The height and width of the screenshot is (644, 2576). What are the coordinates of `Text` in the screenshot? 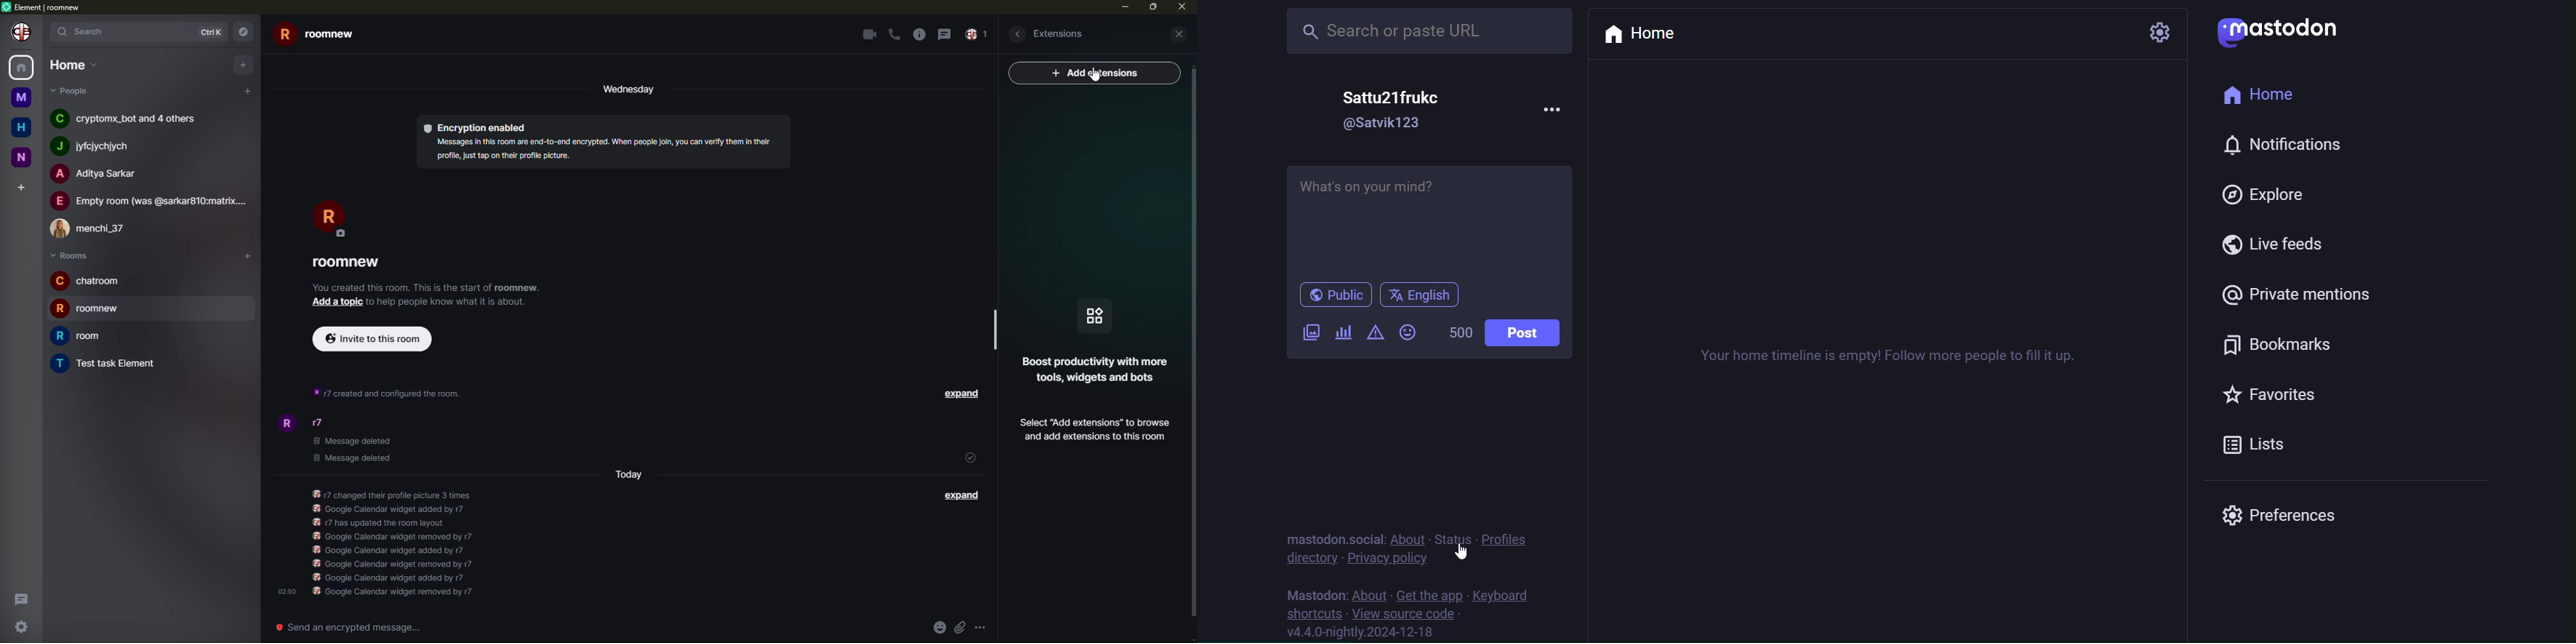 It's located at (1315, 591).